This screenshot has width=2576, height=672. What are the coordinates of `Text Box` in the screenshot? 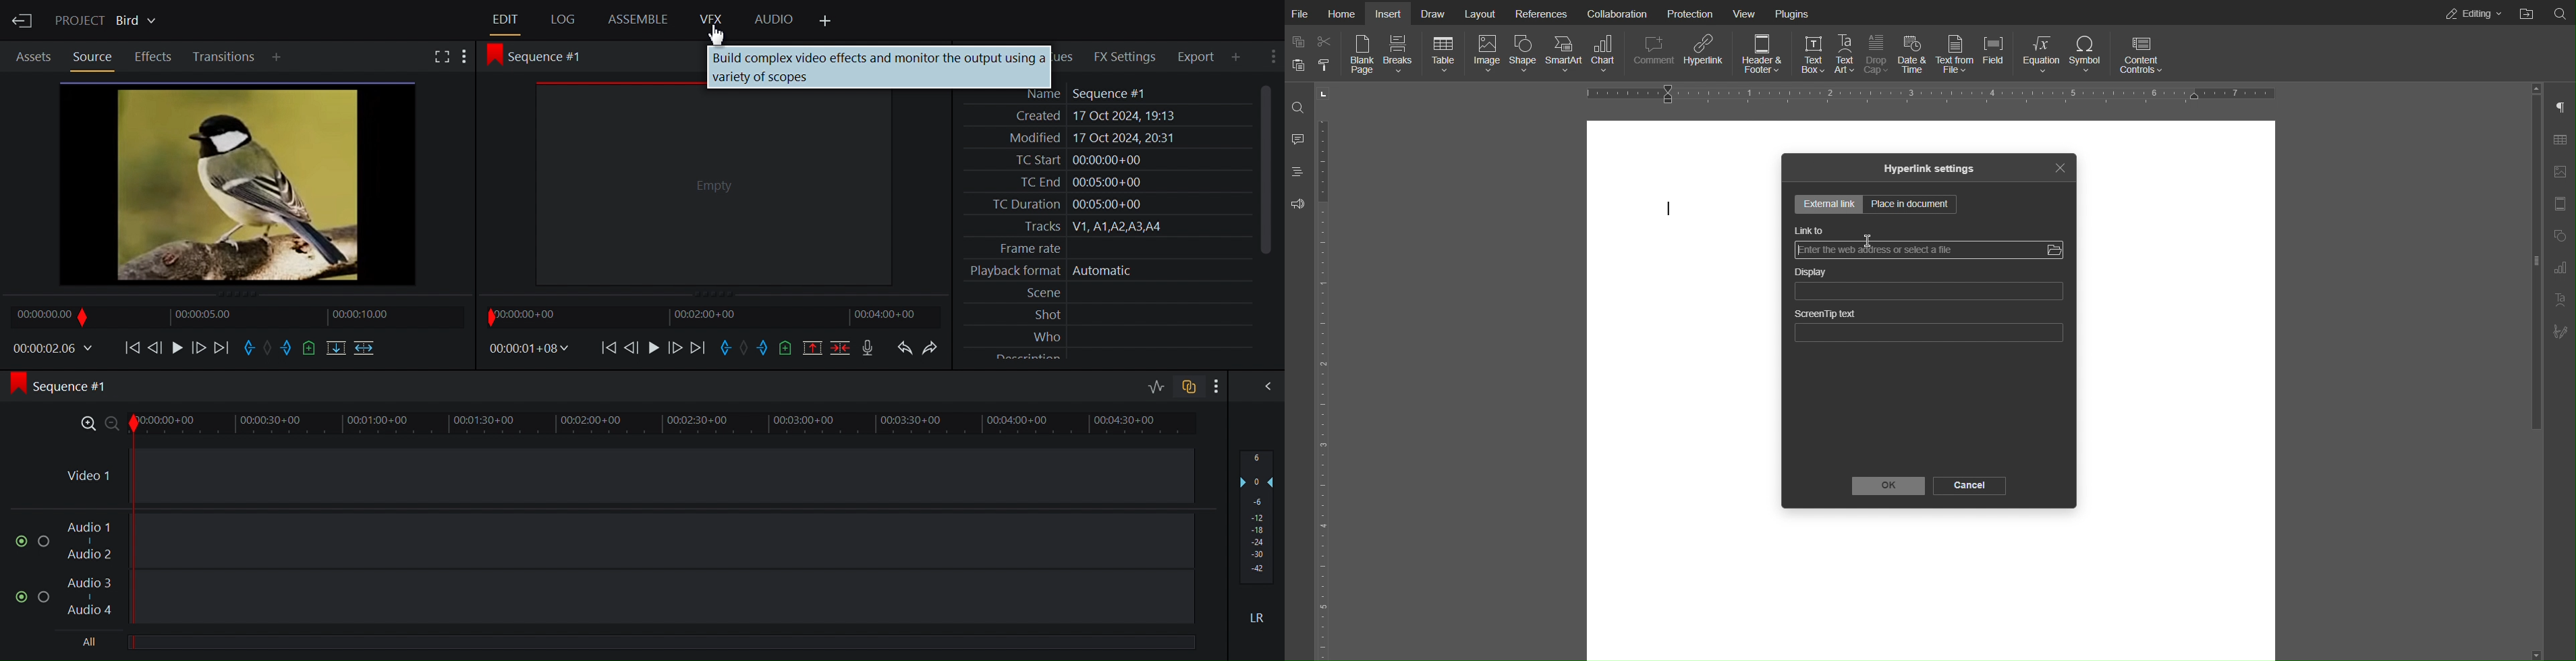 It's located at (1814, 55).